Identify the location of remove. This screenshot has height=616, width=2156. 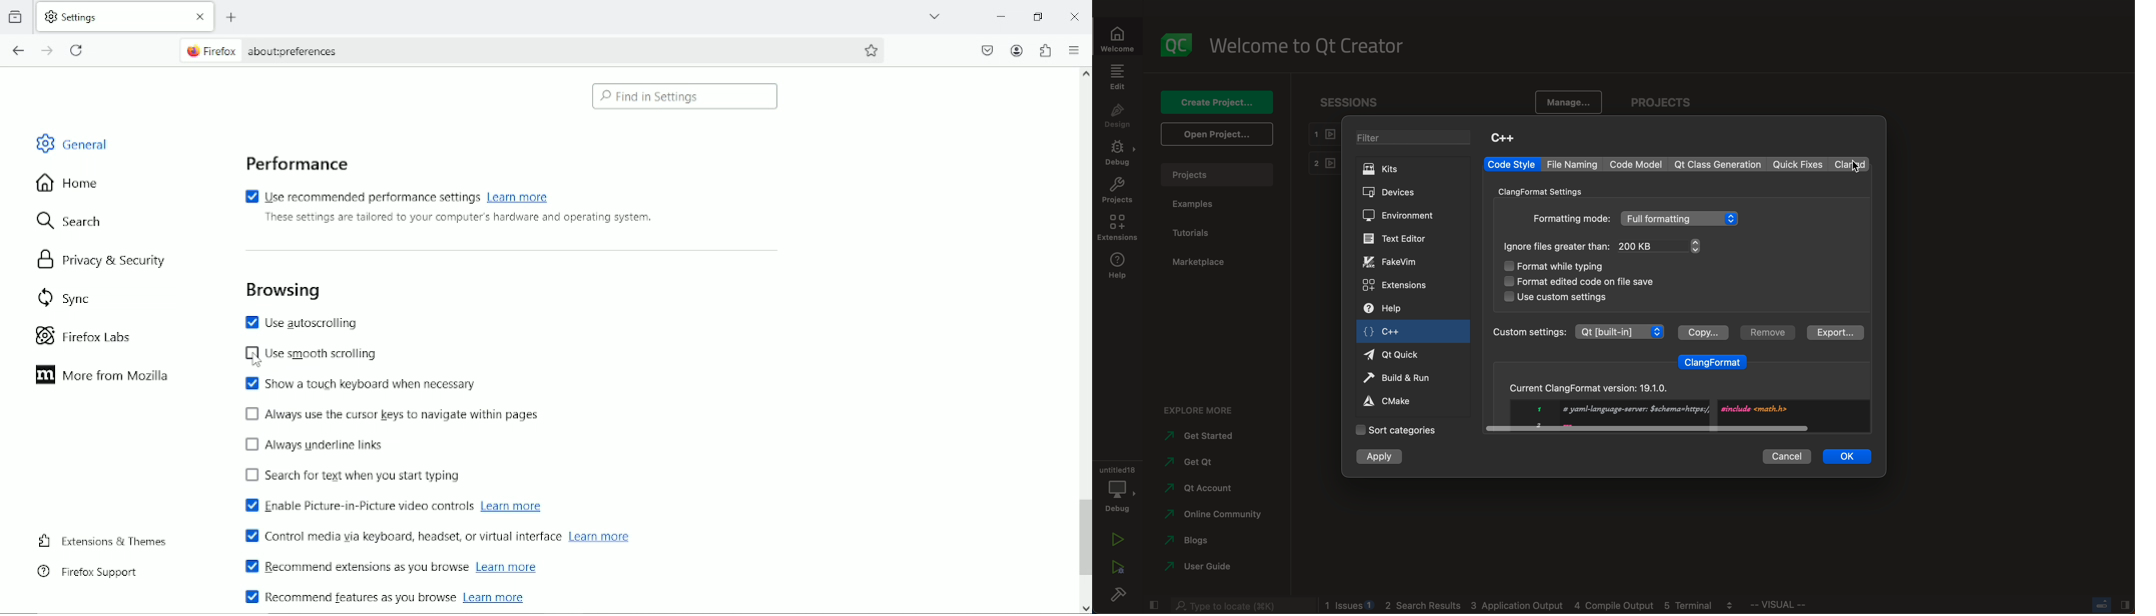
(1769, 333).